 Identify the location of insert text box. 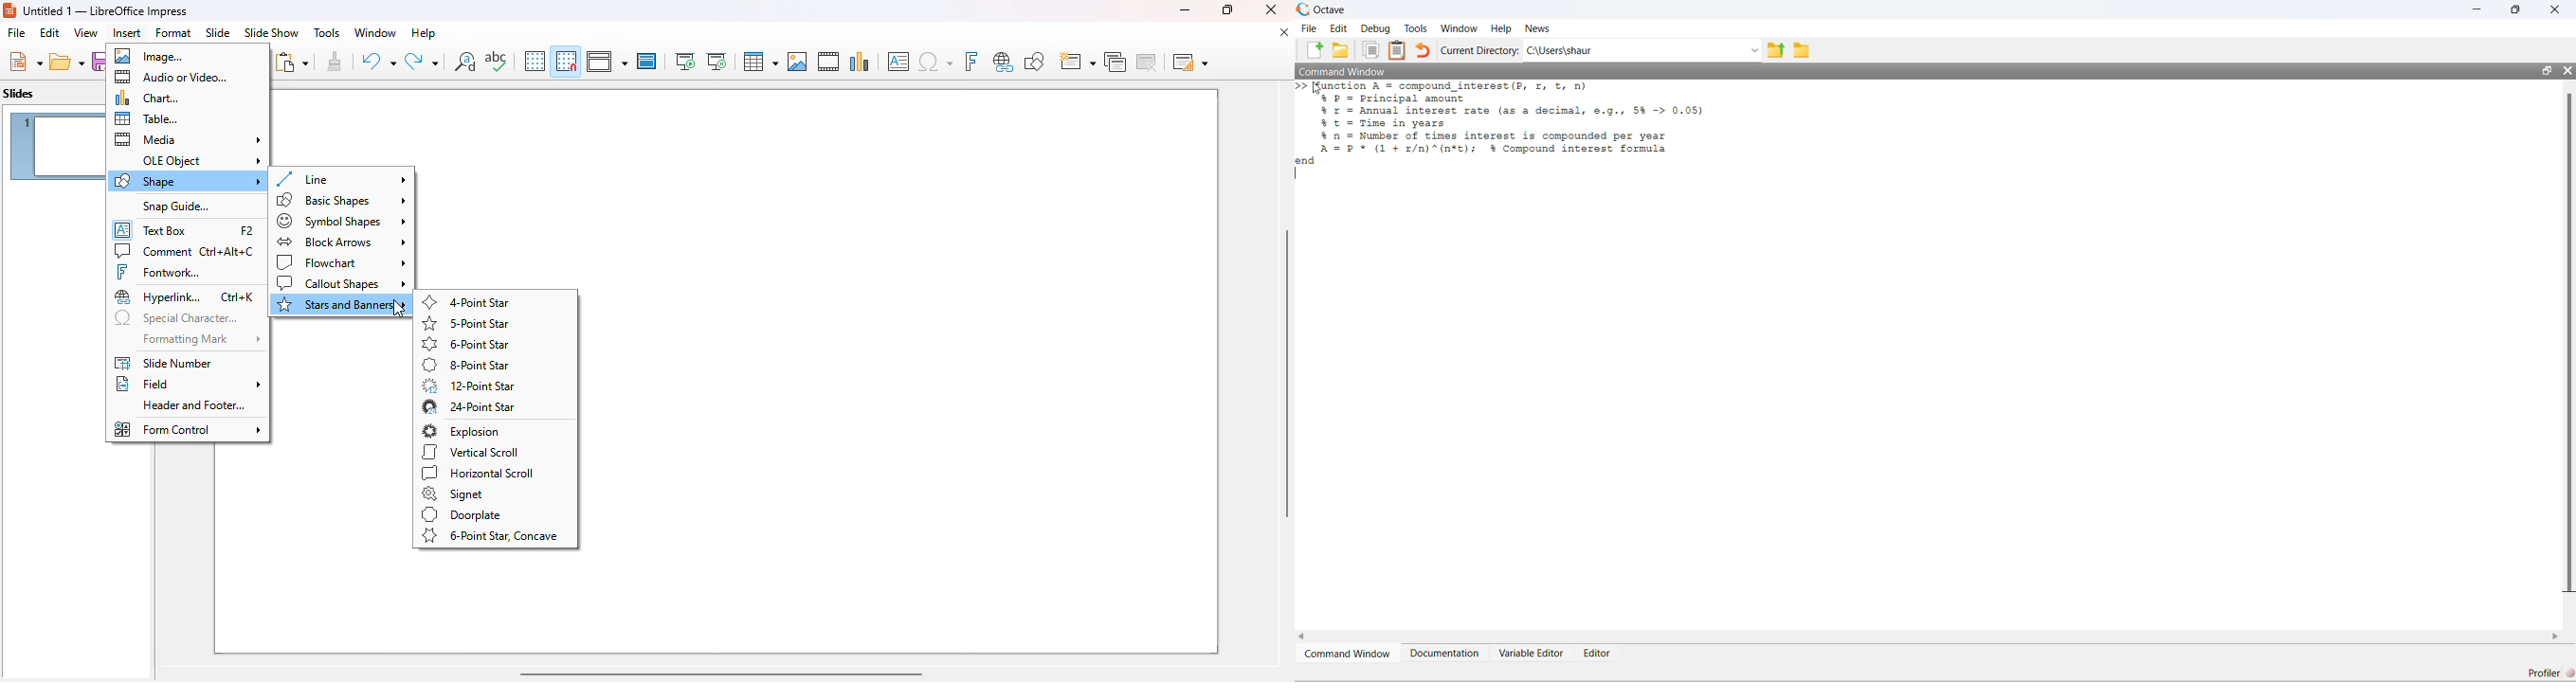
(898, 62).